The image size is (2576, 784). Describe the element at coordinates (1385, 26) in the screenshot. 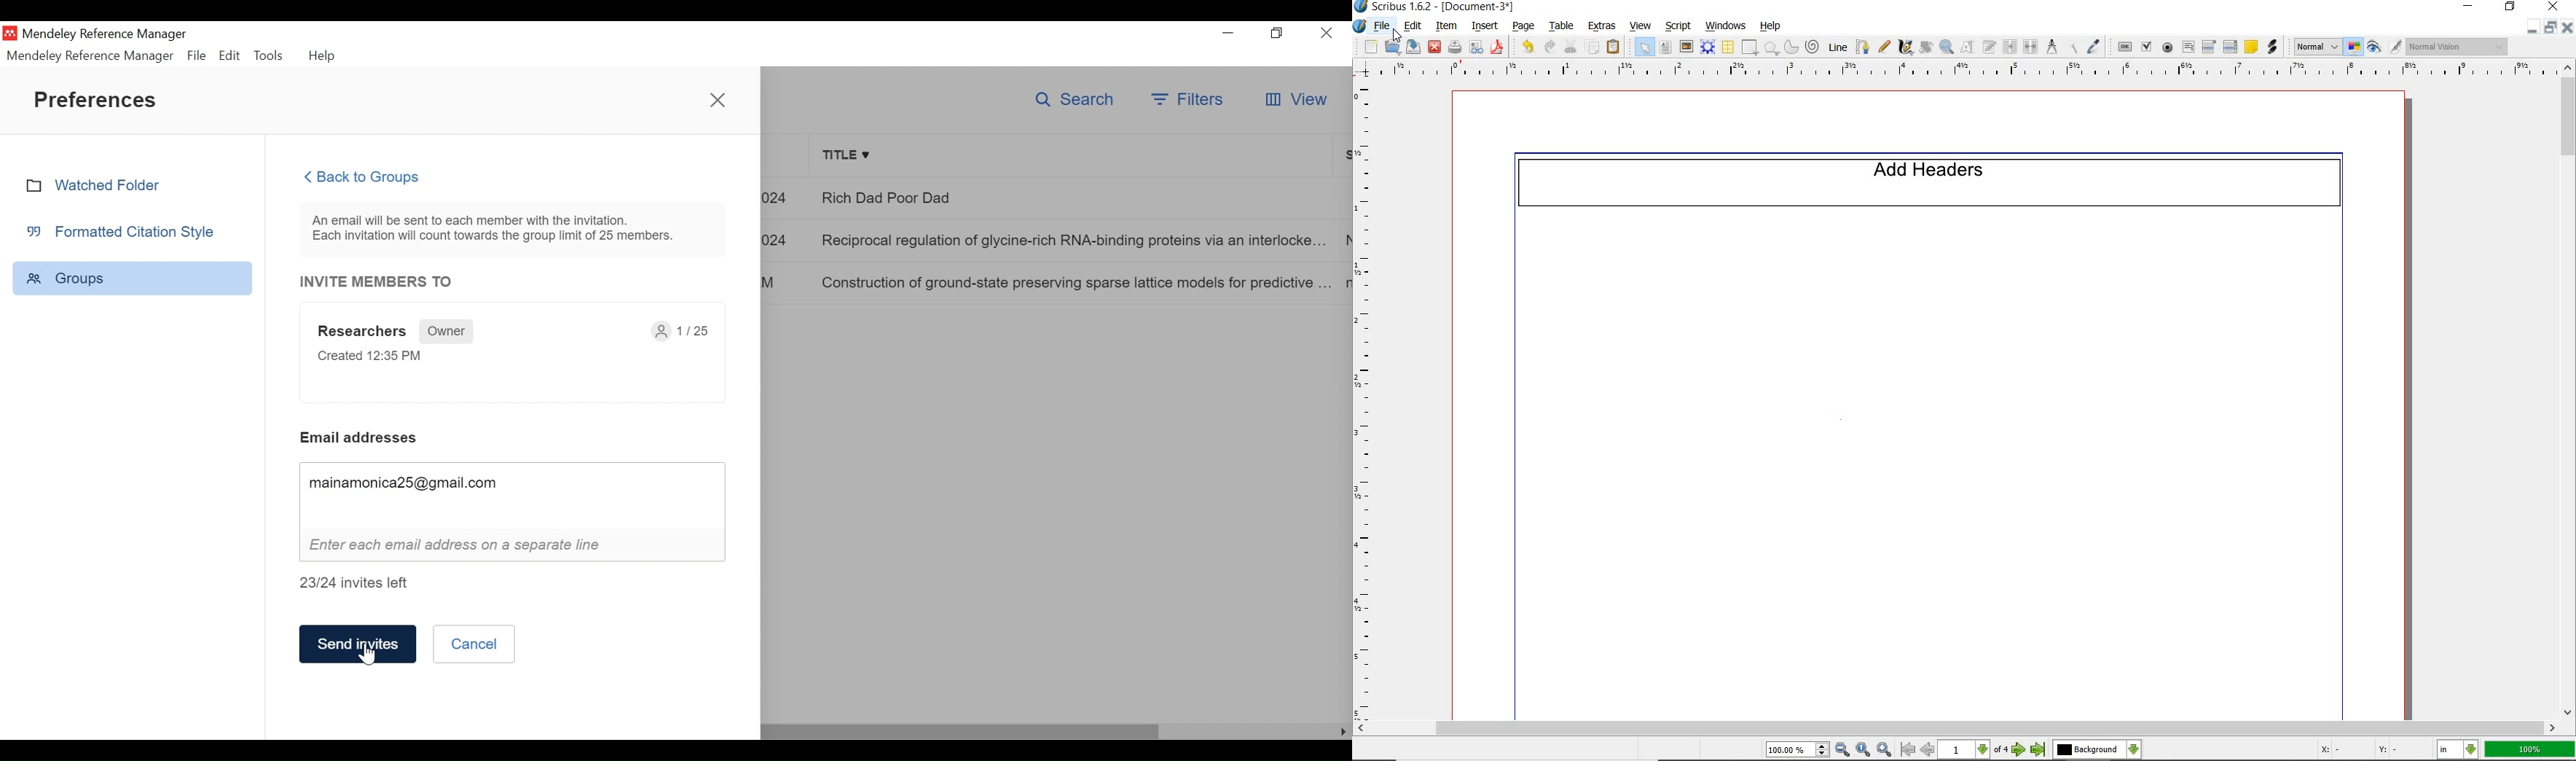

I see `file` at that location.